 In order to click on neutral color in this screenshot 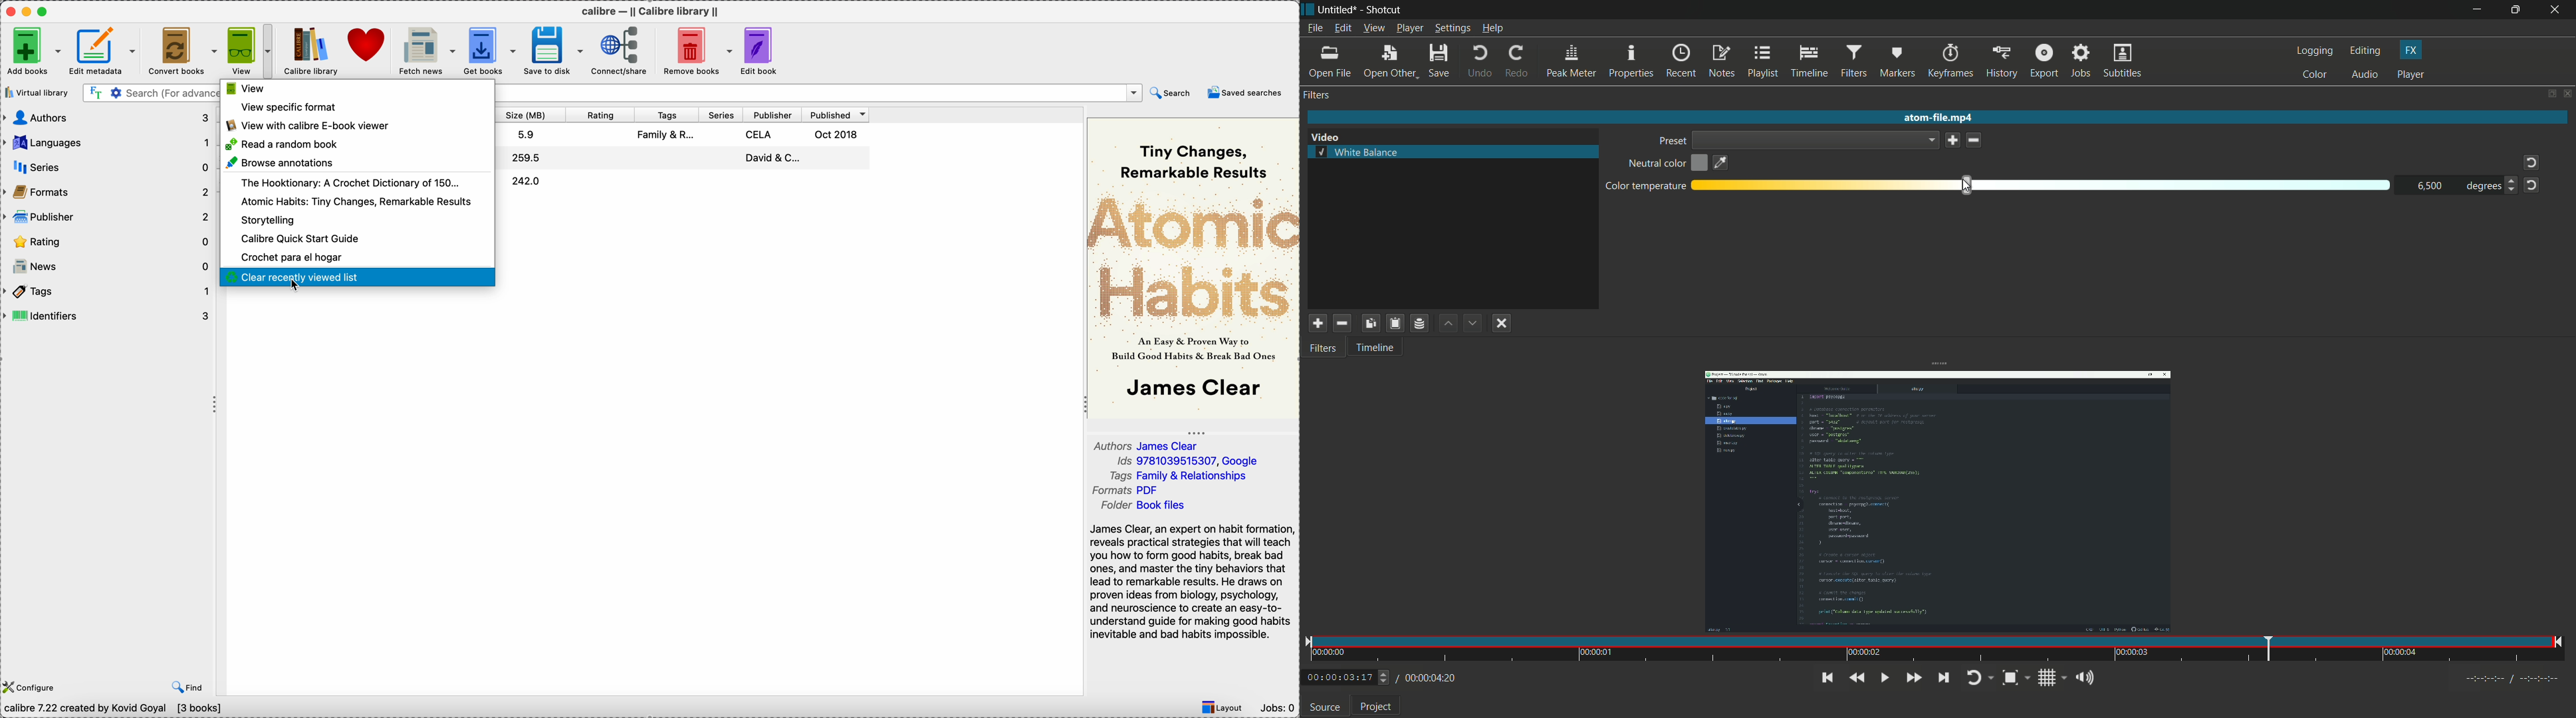, I will do `click(1655, 164)`.